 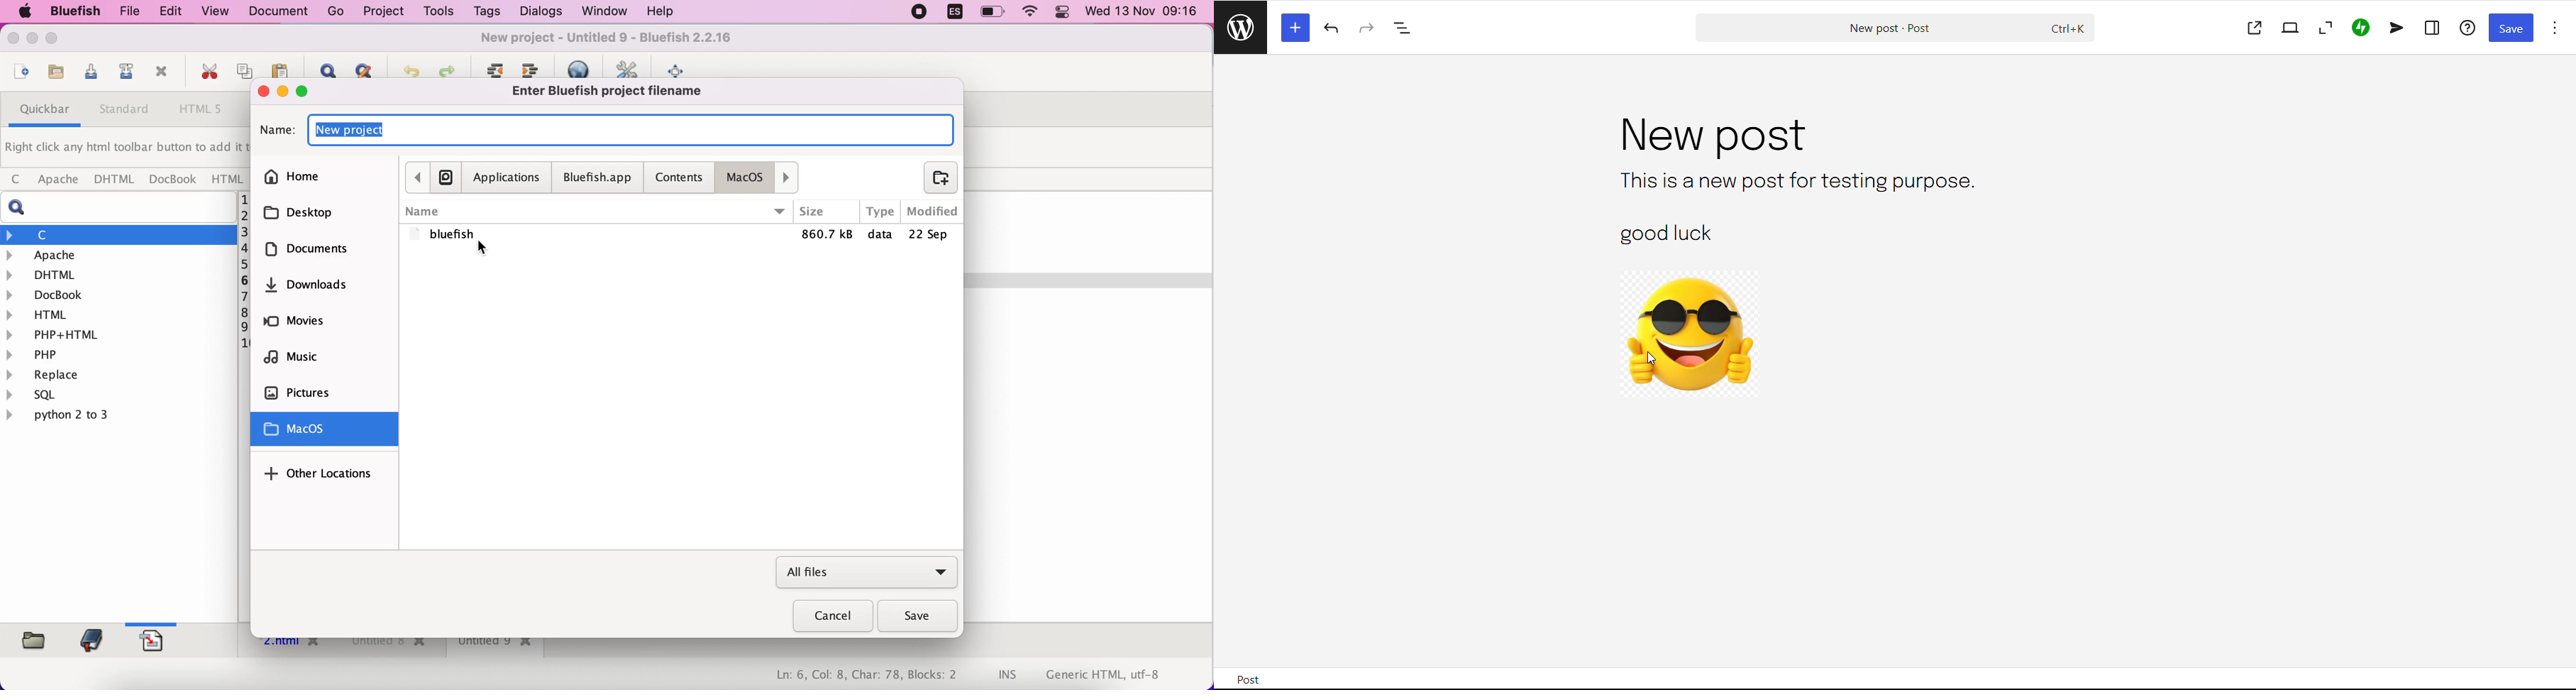 I want to click on help, so click(x=2469, y=27).